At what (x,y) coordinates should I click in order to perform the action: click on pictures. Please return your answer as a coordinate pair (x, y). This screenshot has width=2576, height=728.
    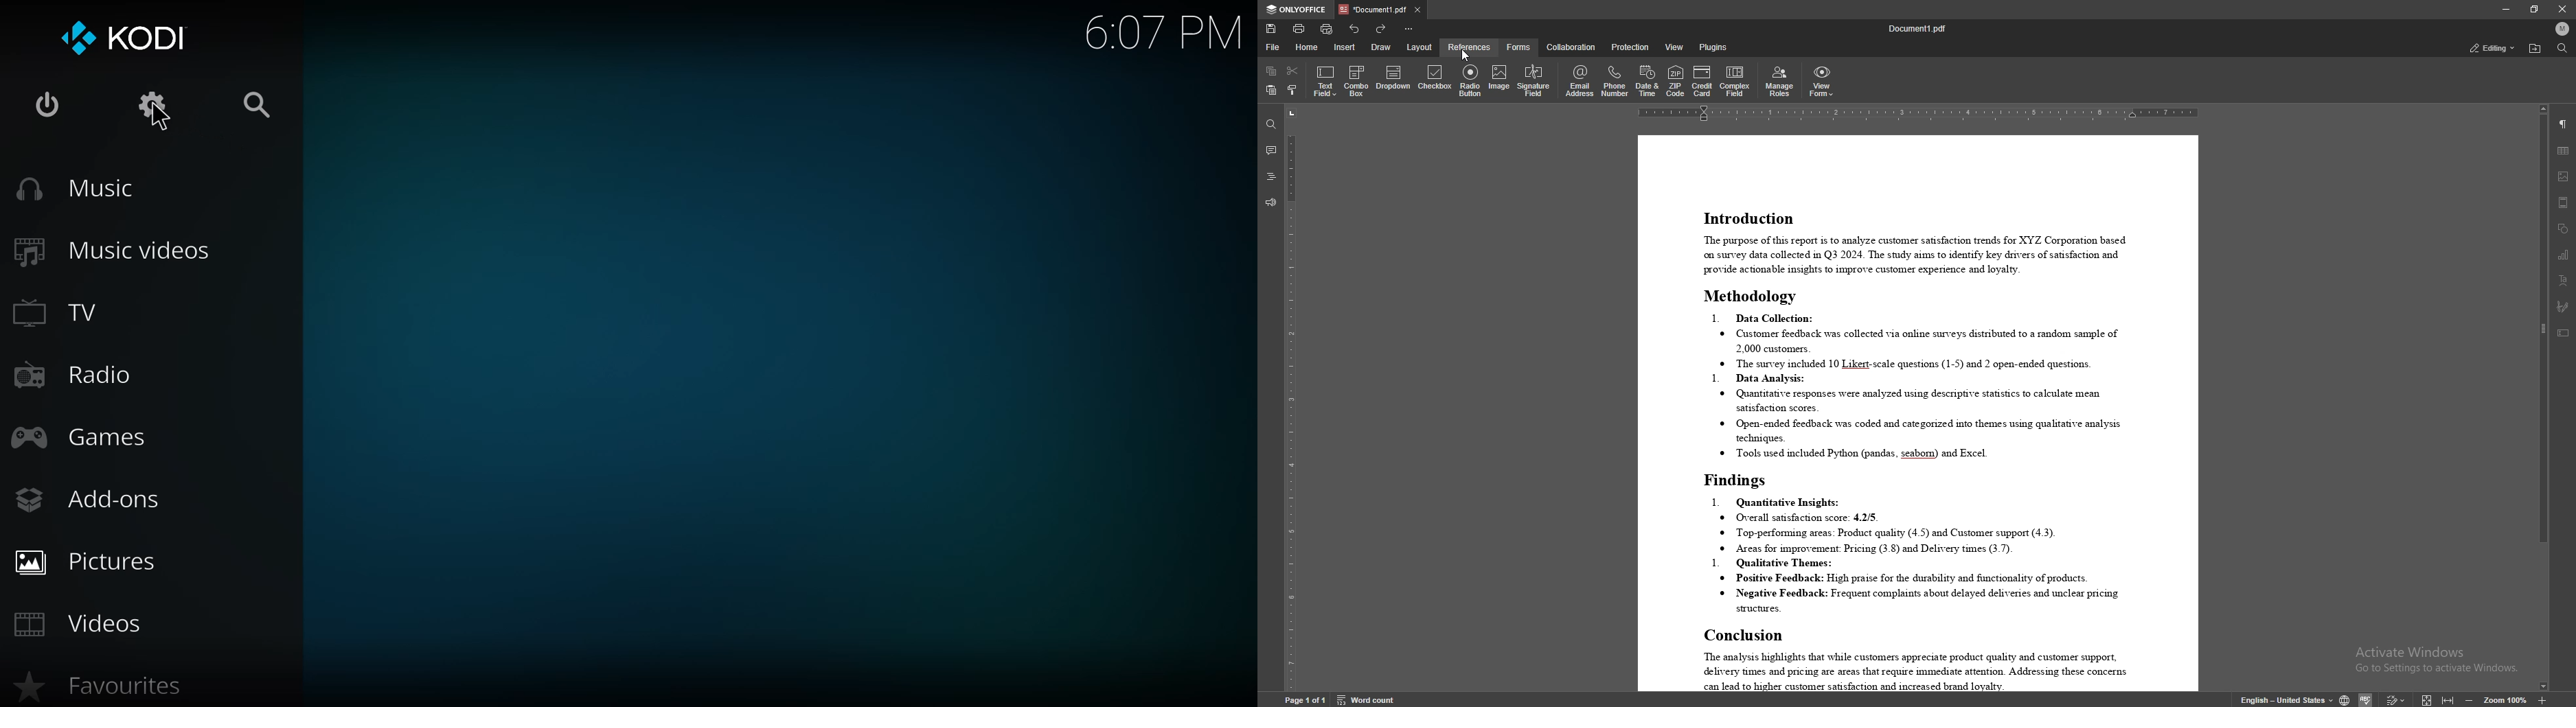
    Looking at the image, I should click on (92, 560).